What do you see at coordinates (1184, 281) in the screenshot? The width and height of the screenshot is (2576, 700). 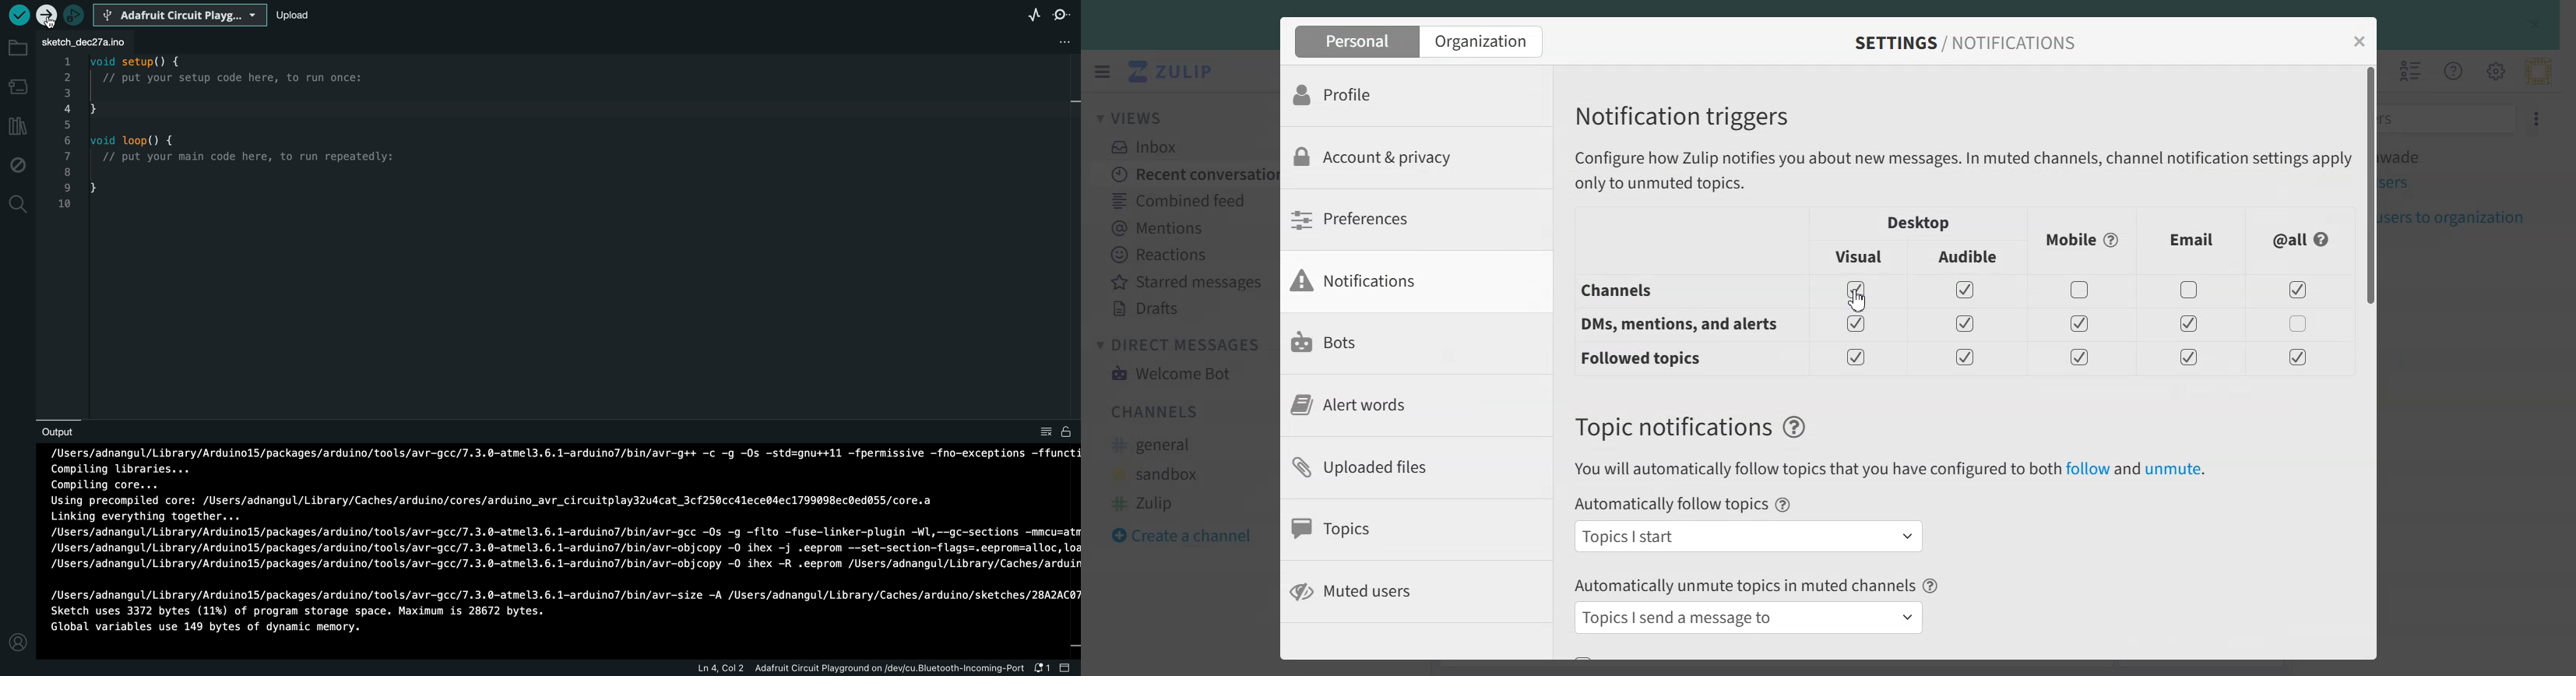 I see `Starred messages` at bounding box center [1184, 281].